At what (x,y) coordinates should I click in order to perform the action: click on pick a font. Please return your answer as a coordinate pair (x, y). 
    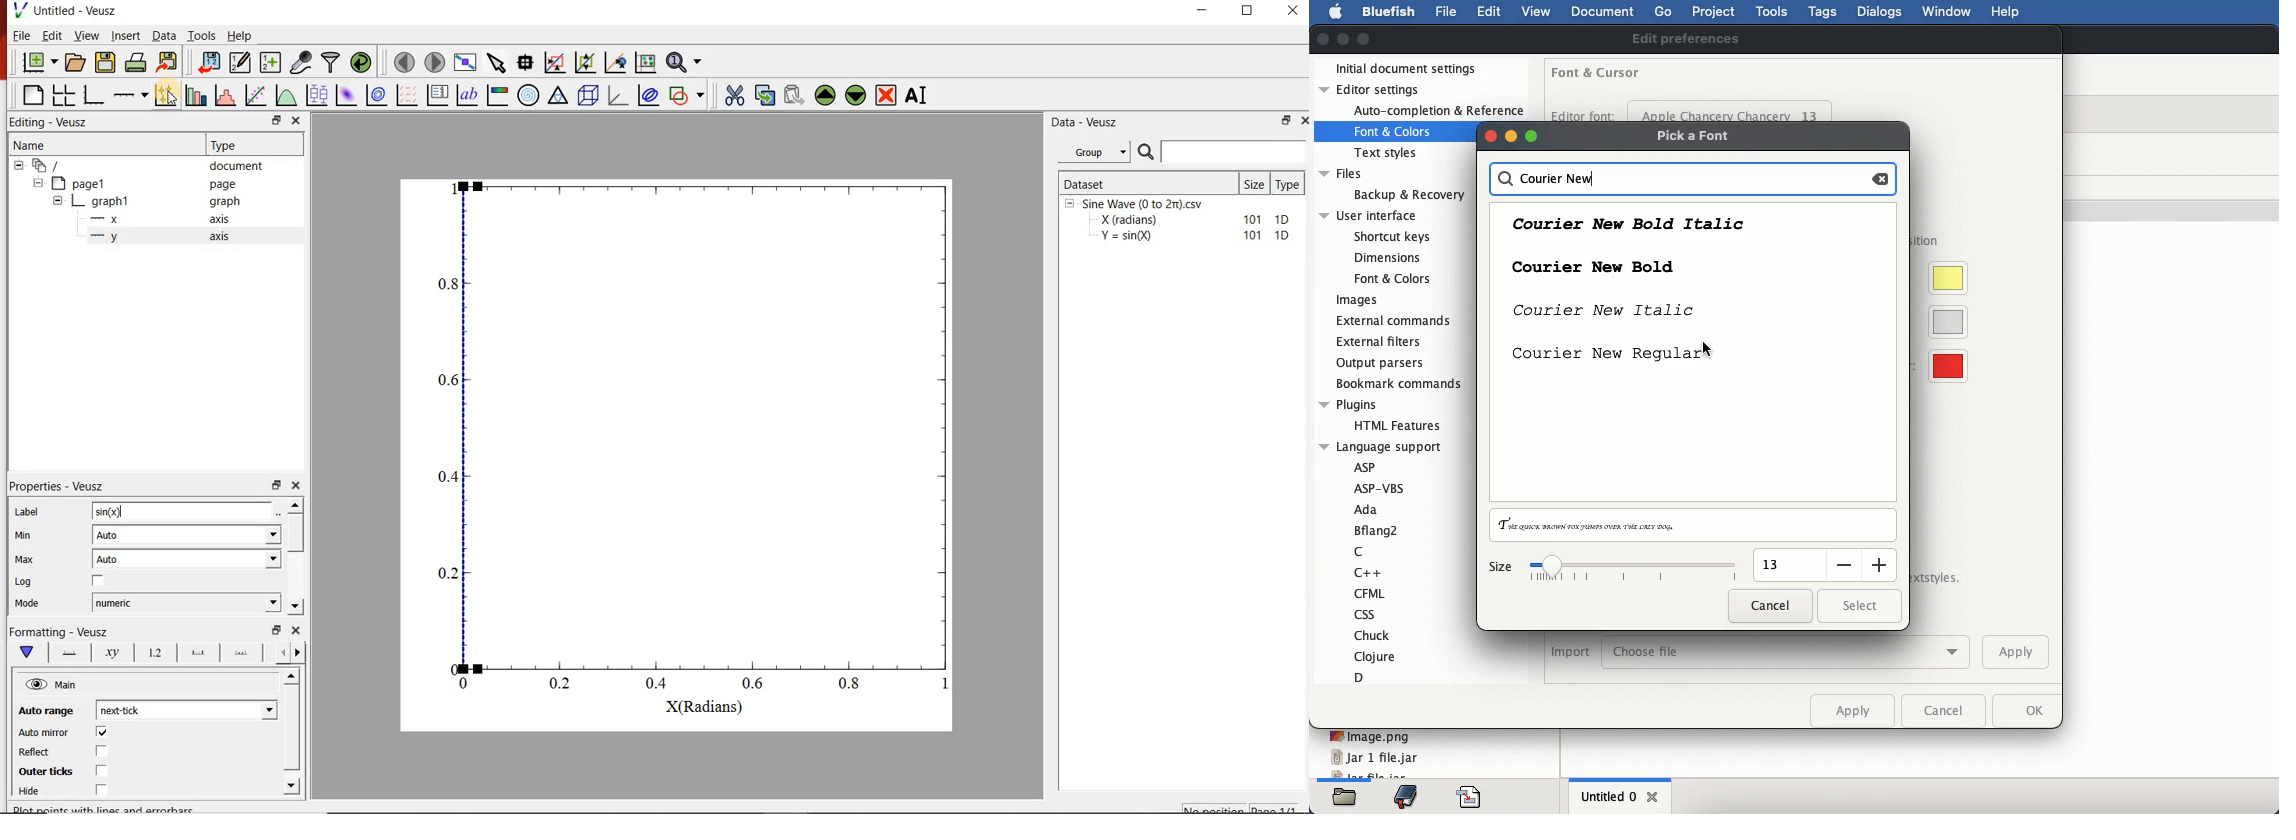
    Looking at the image, I should click on (1695, 139).